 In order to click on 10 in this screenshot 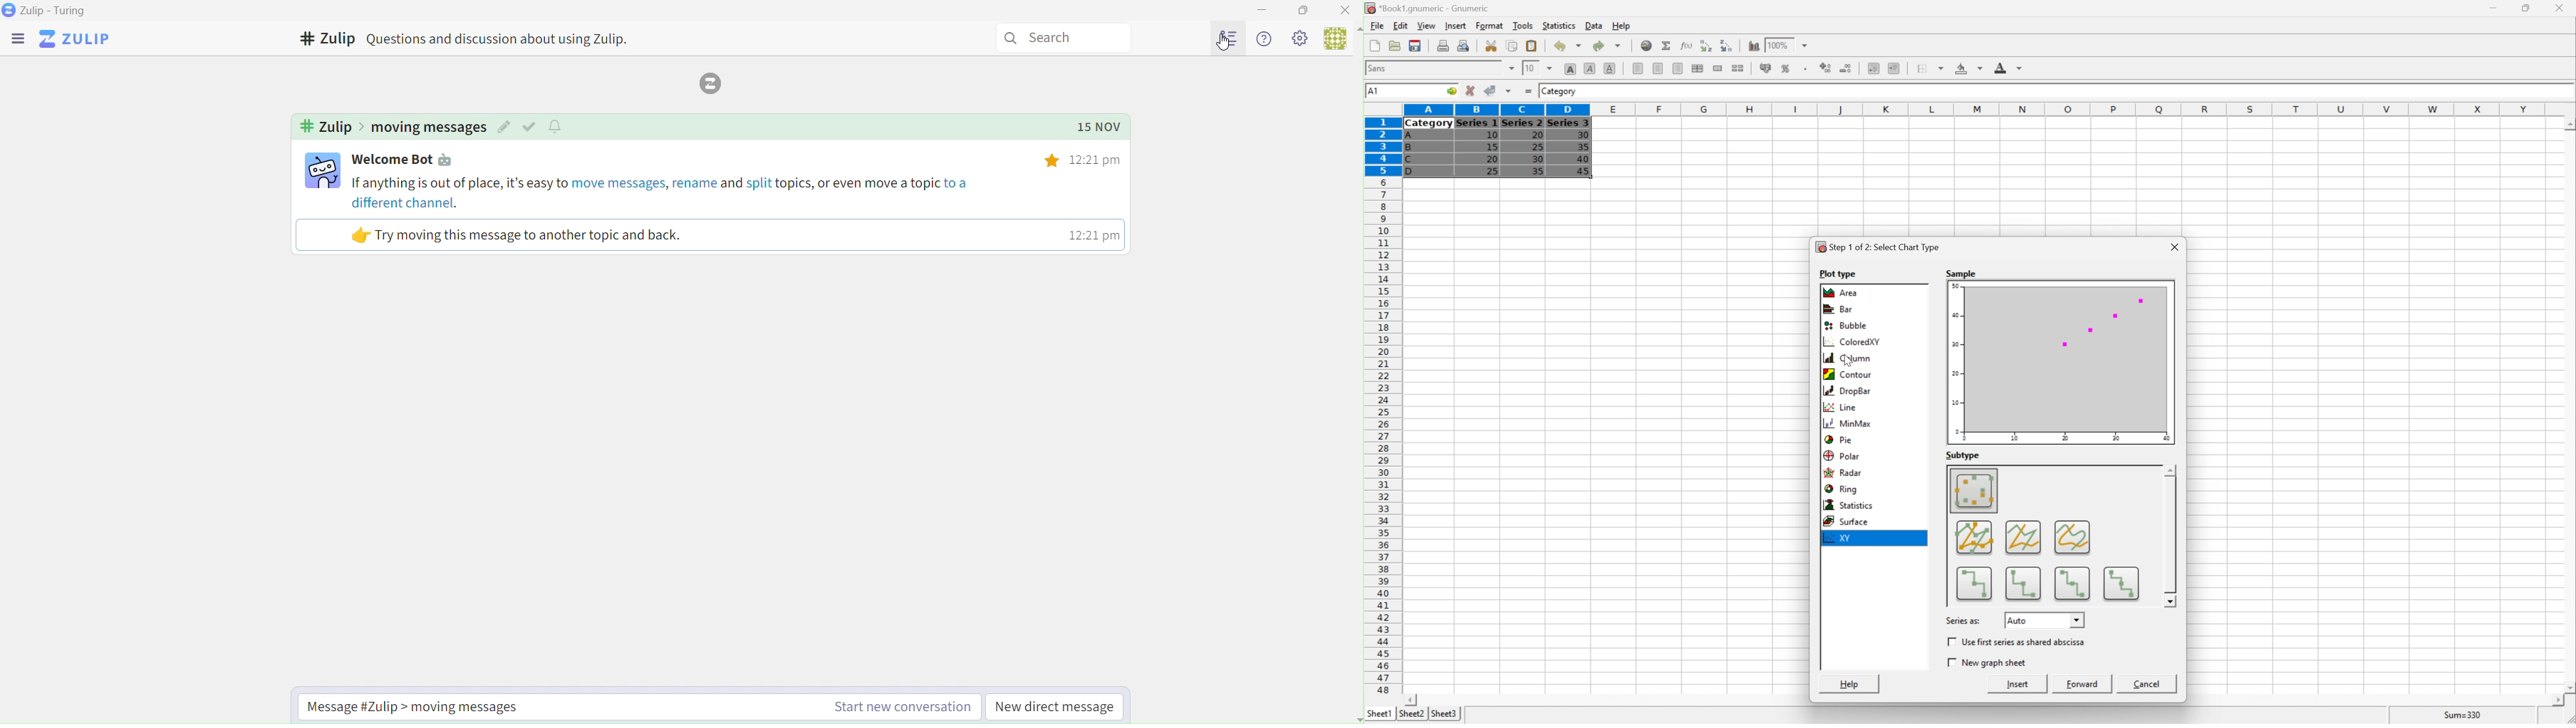, I will do `click(1530, 68)`.